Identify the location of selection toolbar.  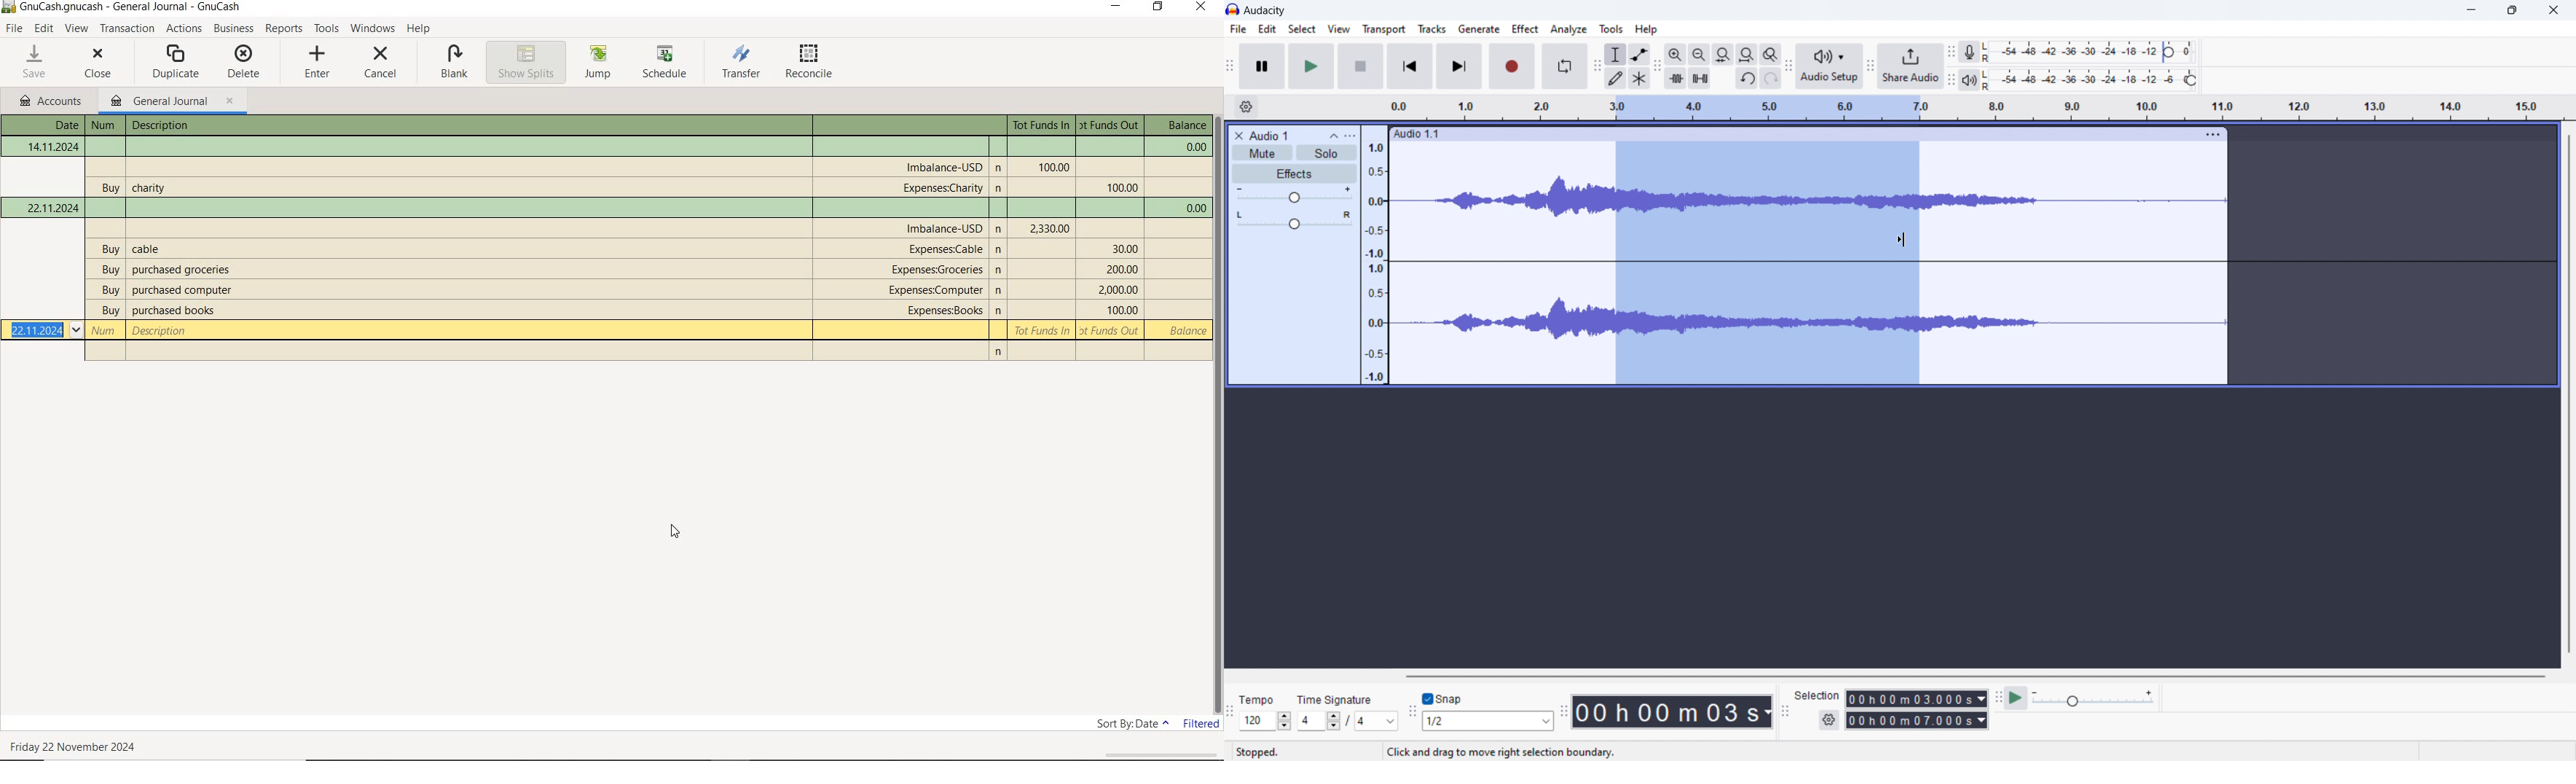
(1784, 712).